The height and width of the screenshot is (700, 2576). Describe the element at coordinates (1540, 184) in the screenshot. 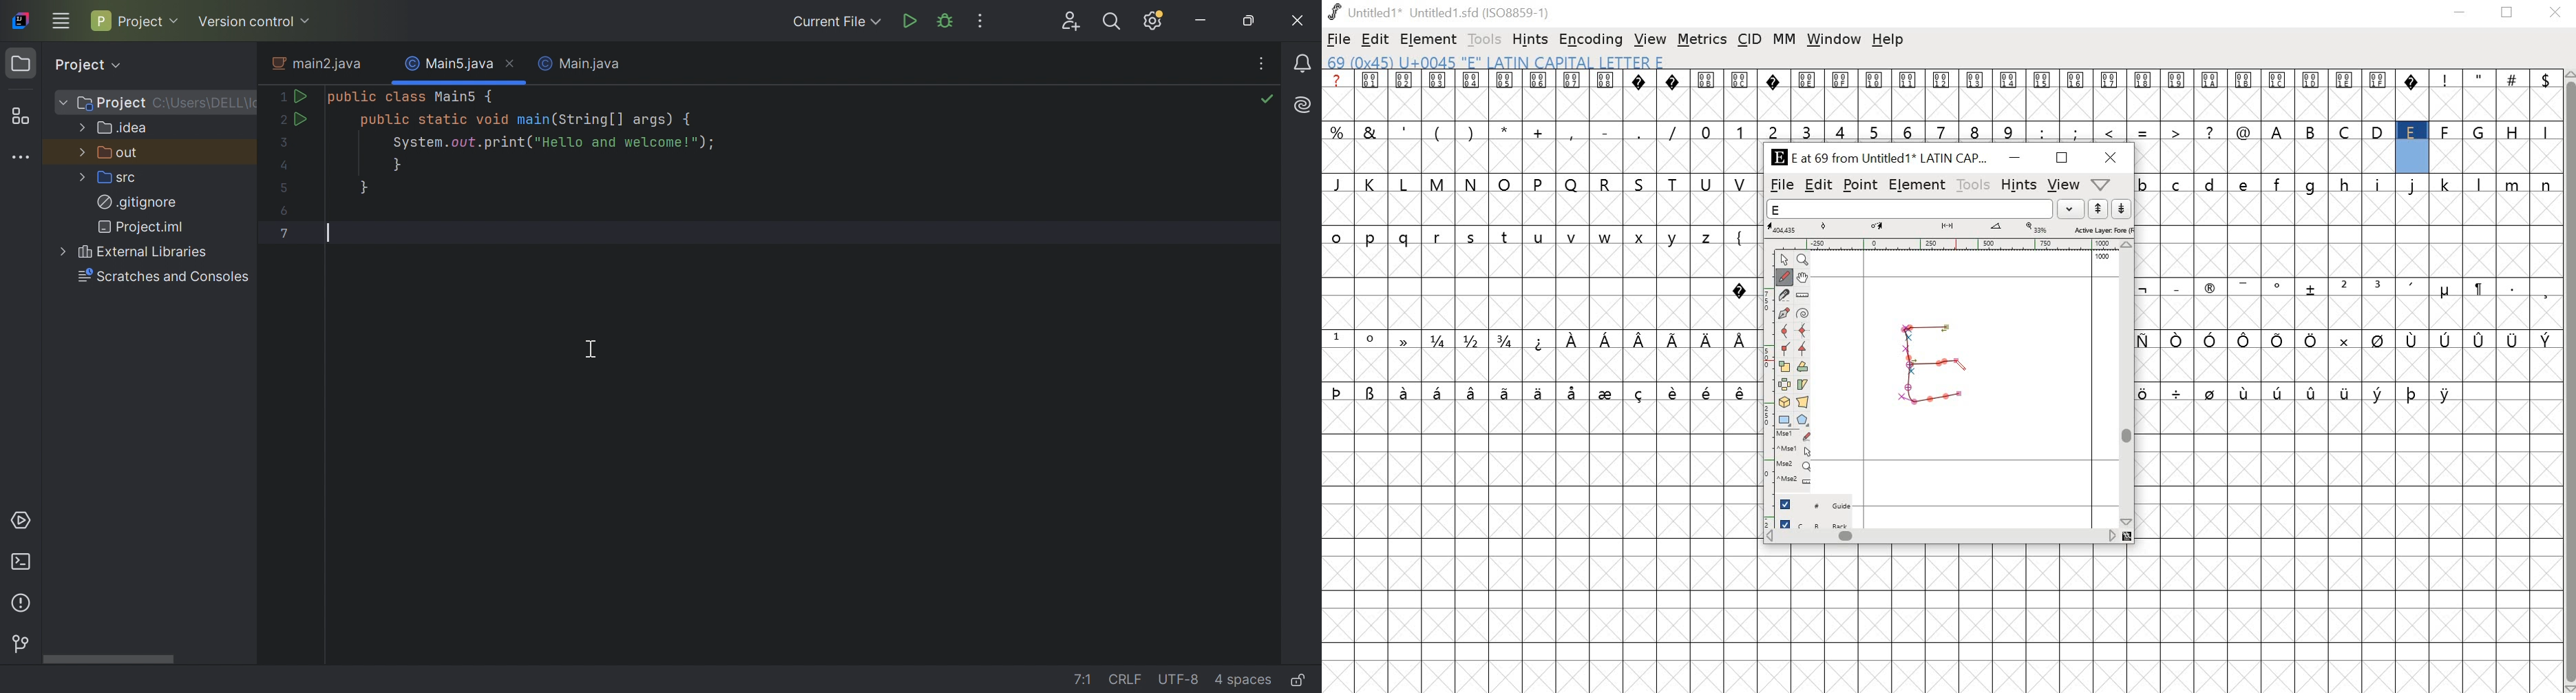

I see `uppercase alphabets` at that location.